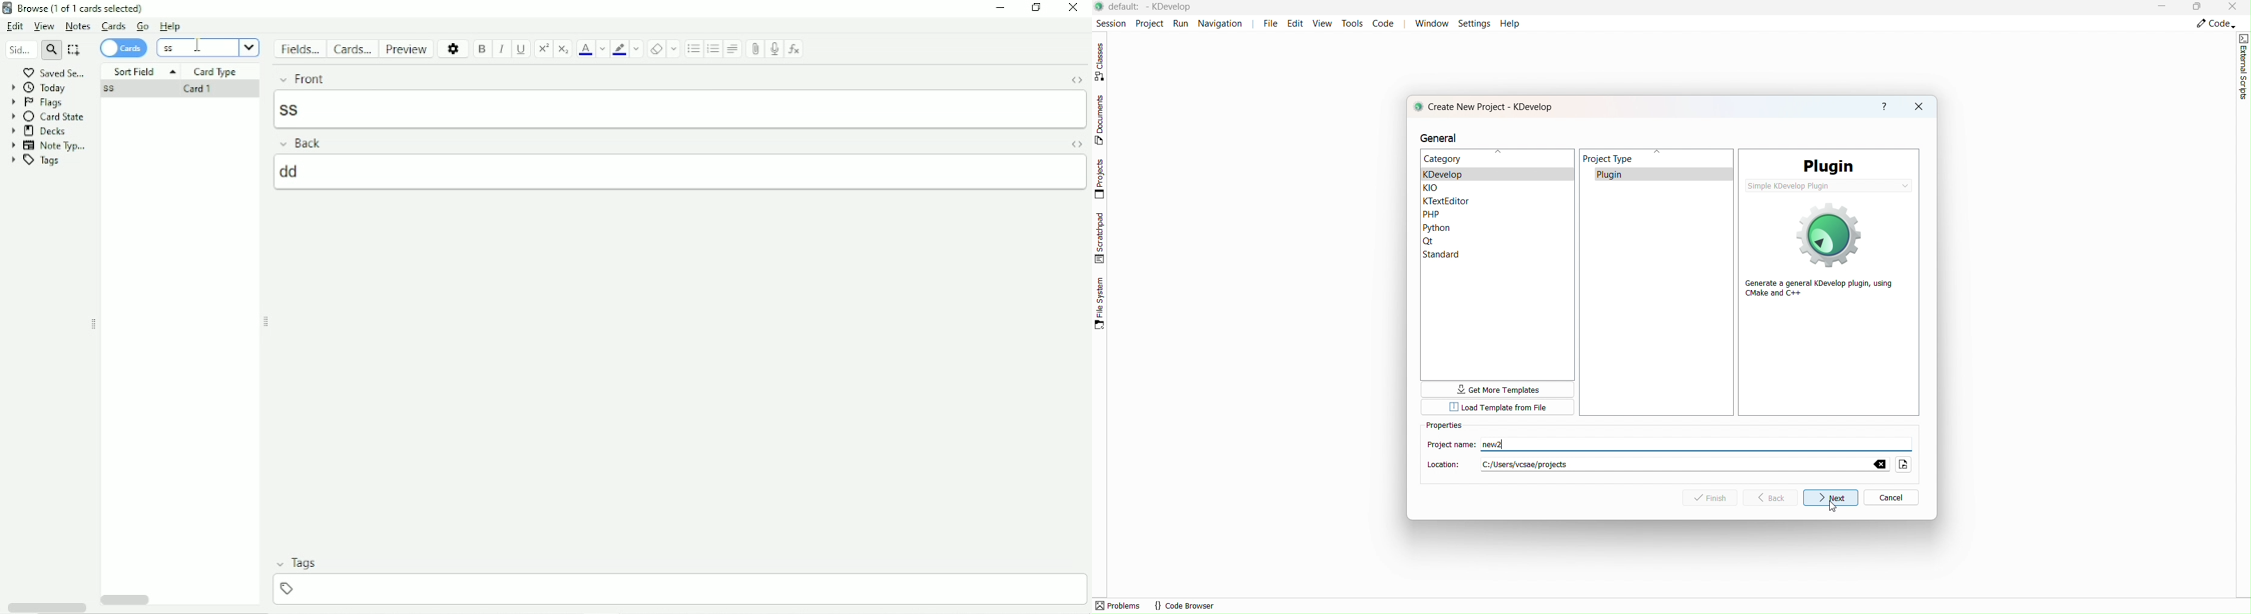 The width and height of the screenshot is (2268, 616). I want to click on Fields, so click(302, 49).